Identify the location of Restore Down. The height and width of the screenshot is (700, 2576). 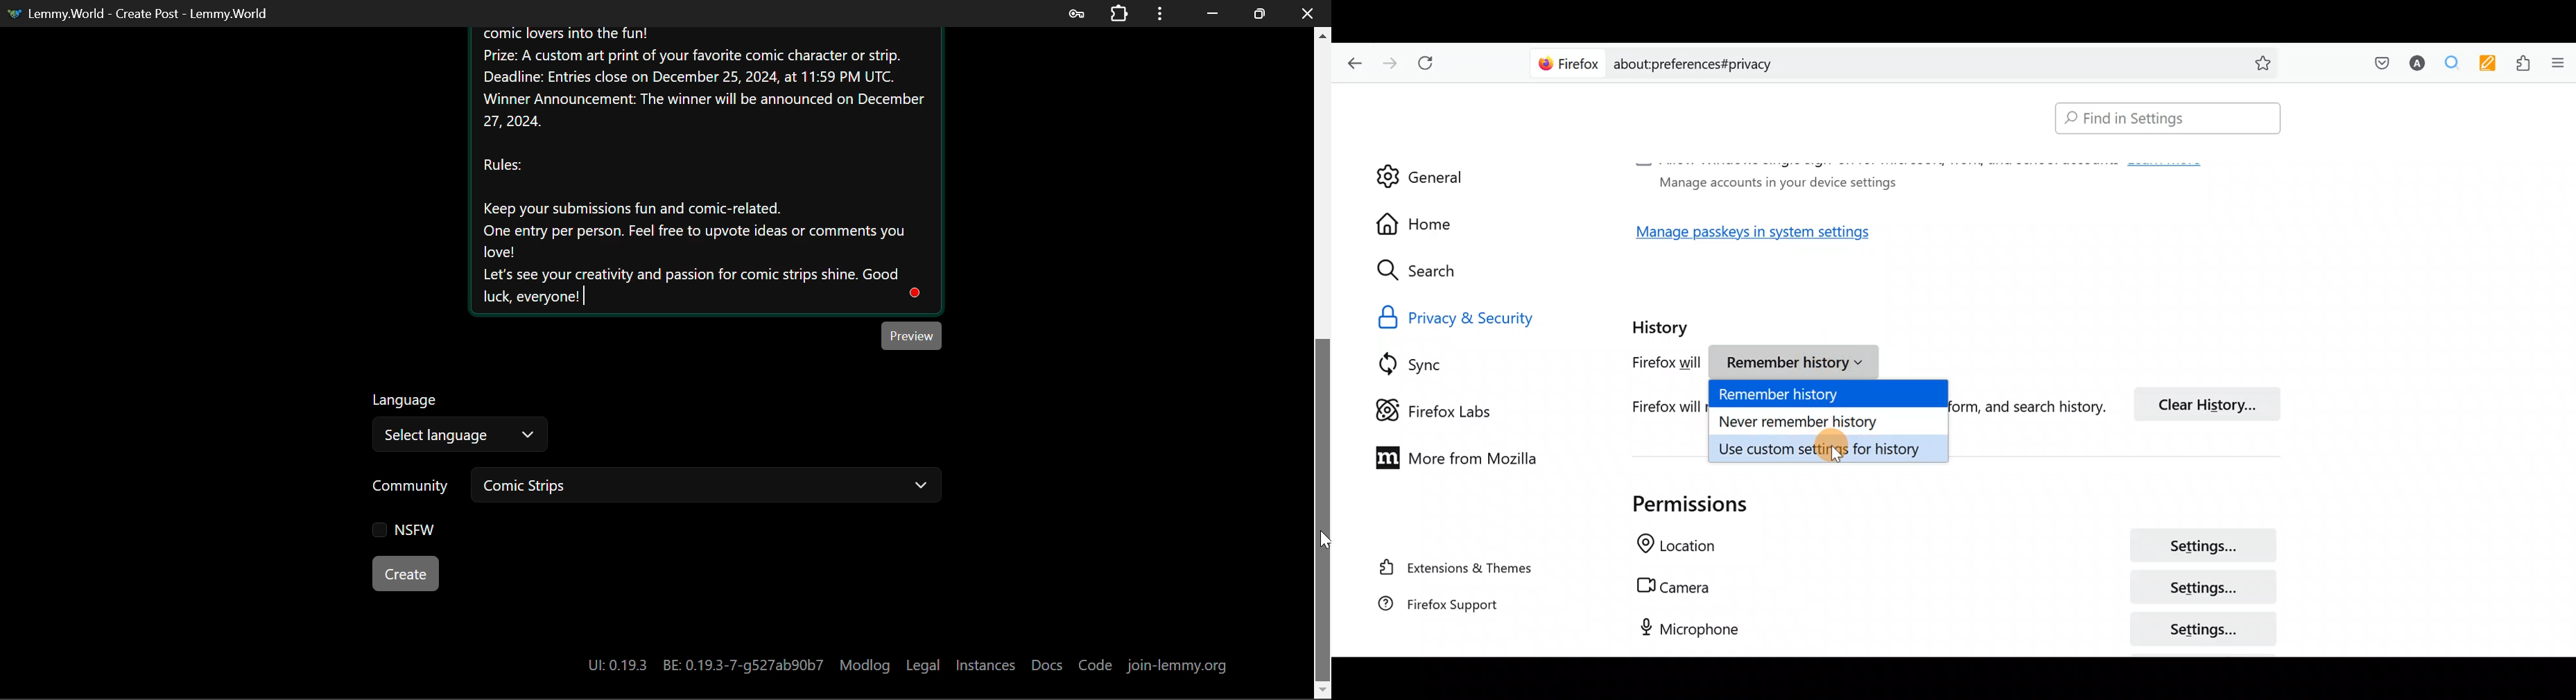
(1212, 12).